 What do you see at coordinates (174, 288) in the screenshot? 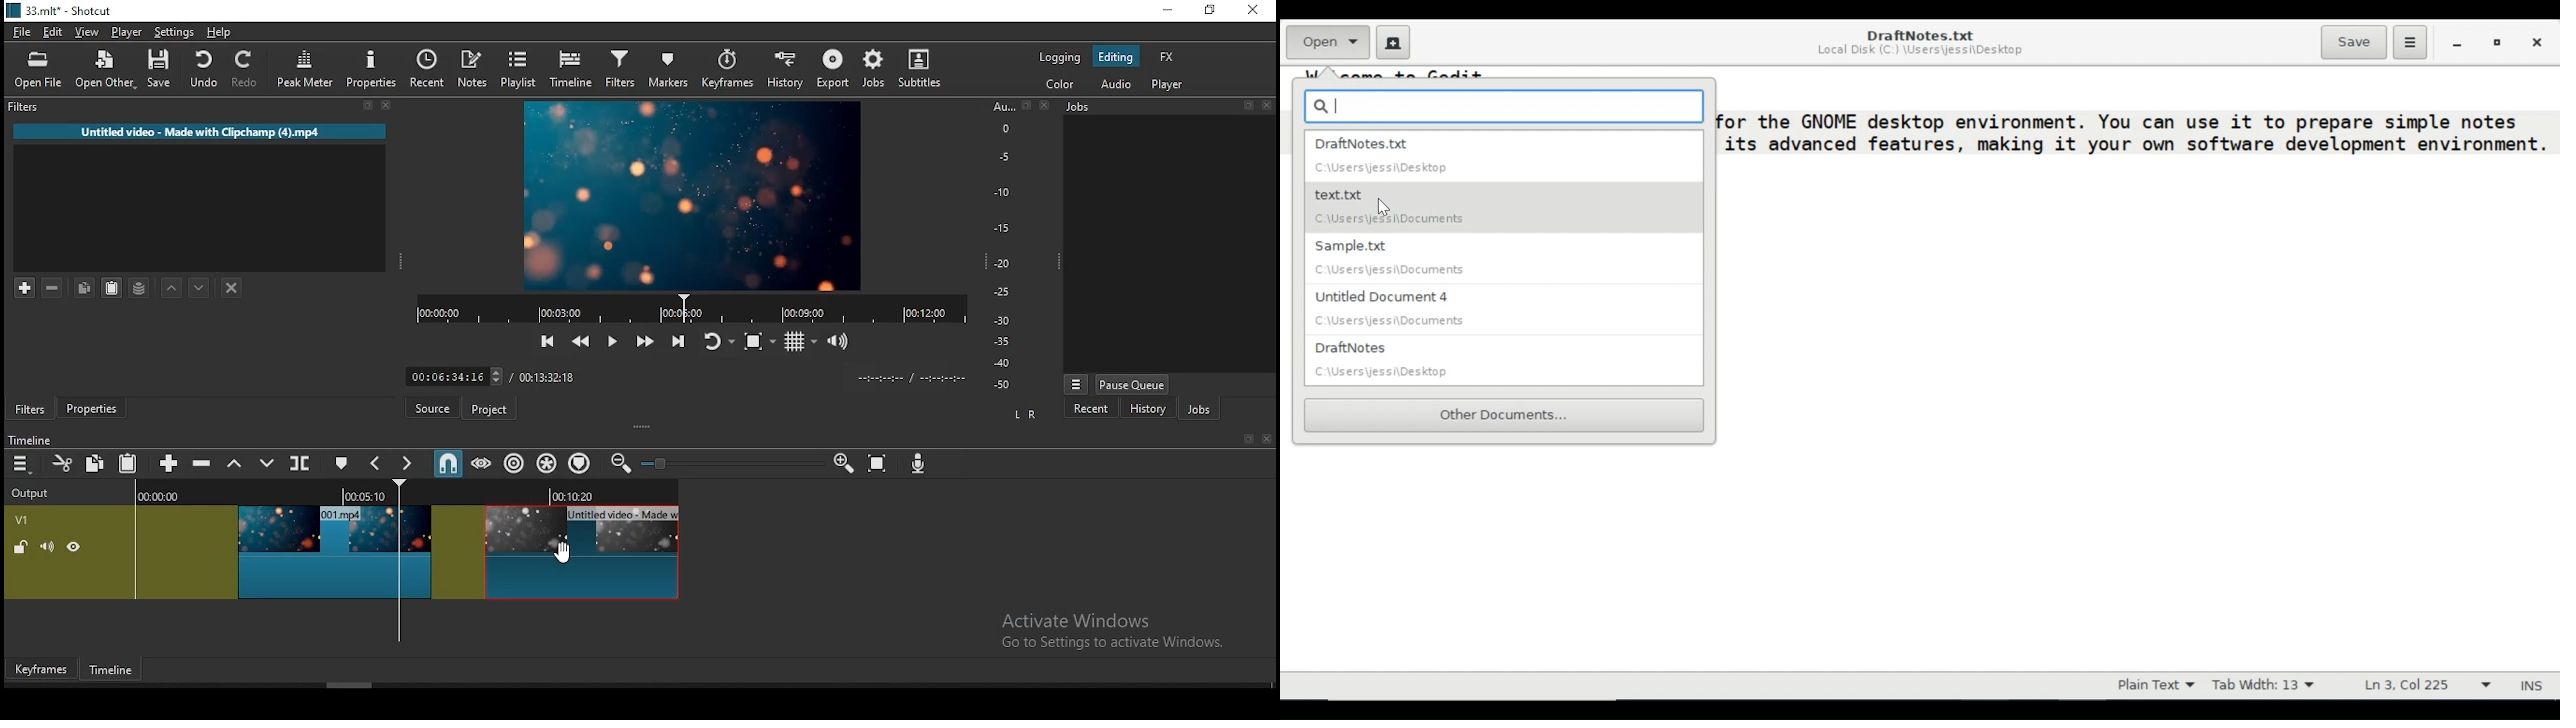
I see `move filter up` at bounding box center [174, 288].